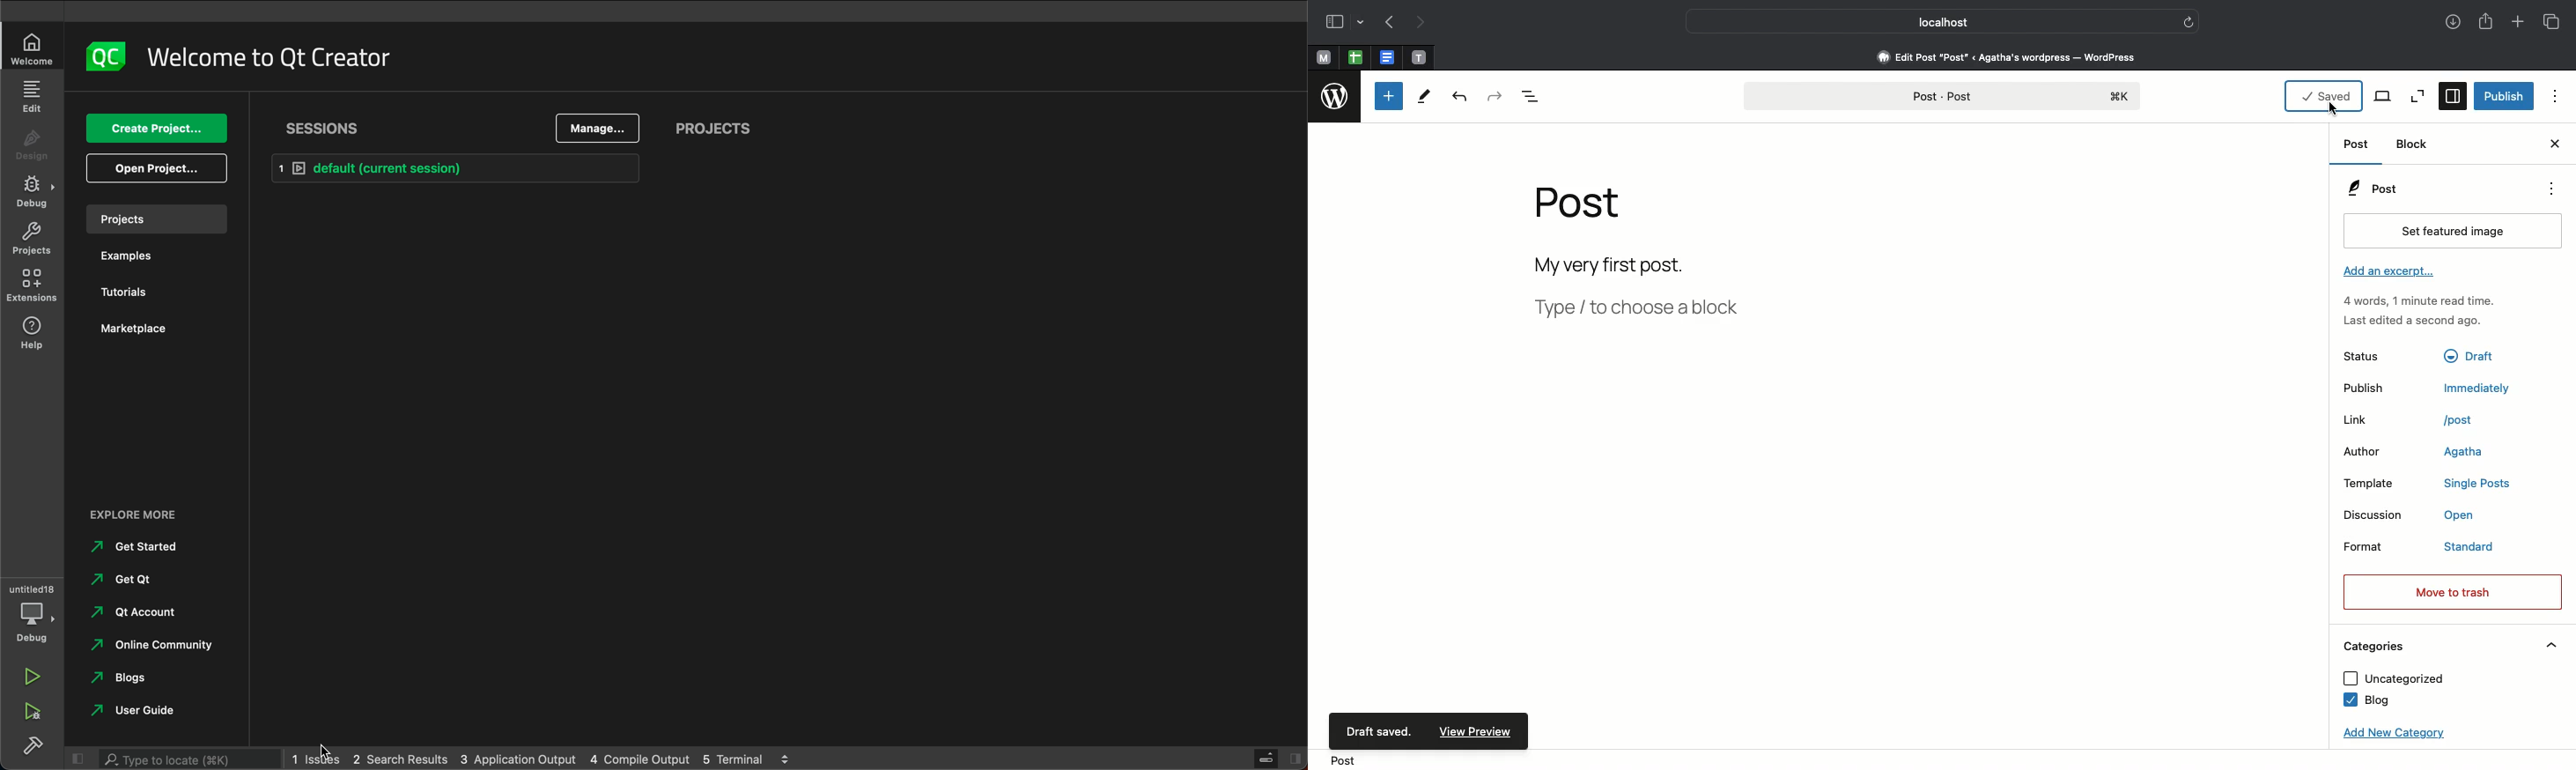  Describe the element at coordinates (2451, 592) in the screenshot. I see `Move to trash` at that location.